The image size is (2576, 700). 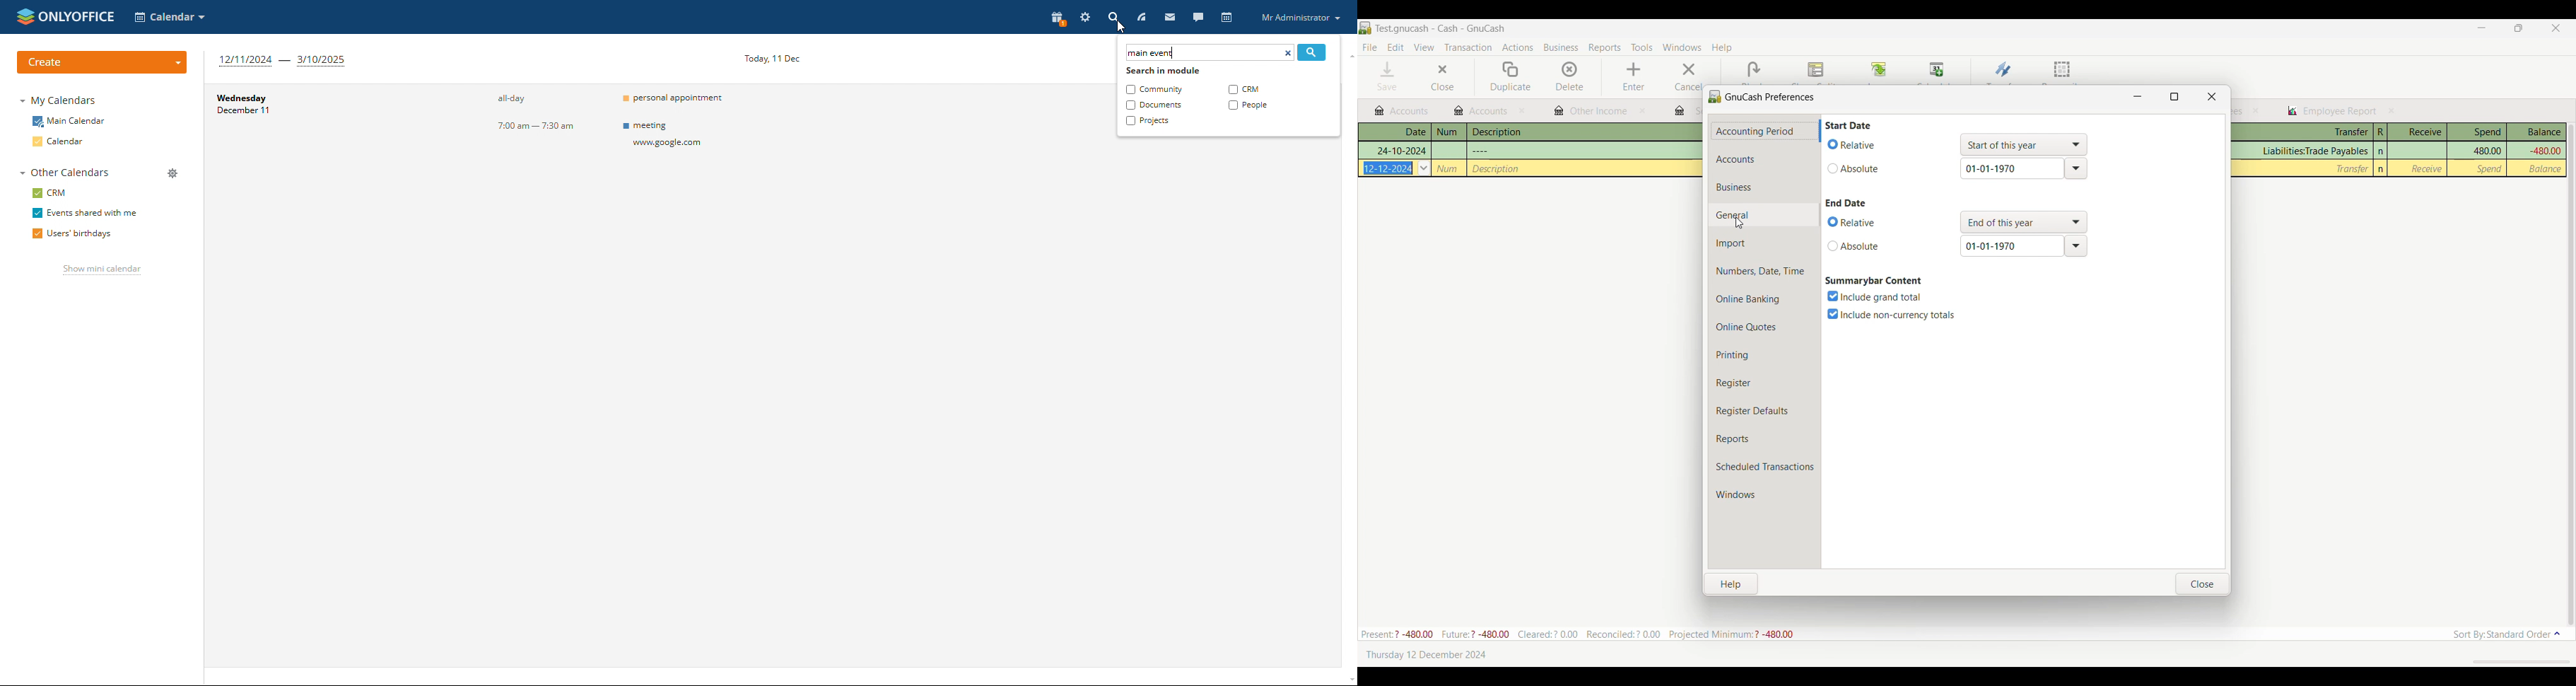 I want to click on View menu, so click(x=1424, y=47).